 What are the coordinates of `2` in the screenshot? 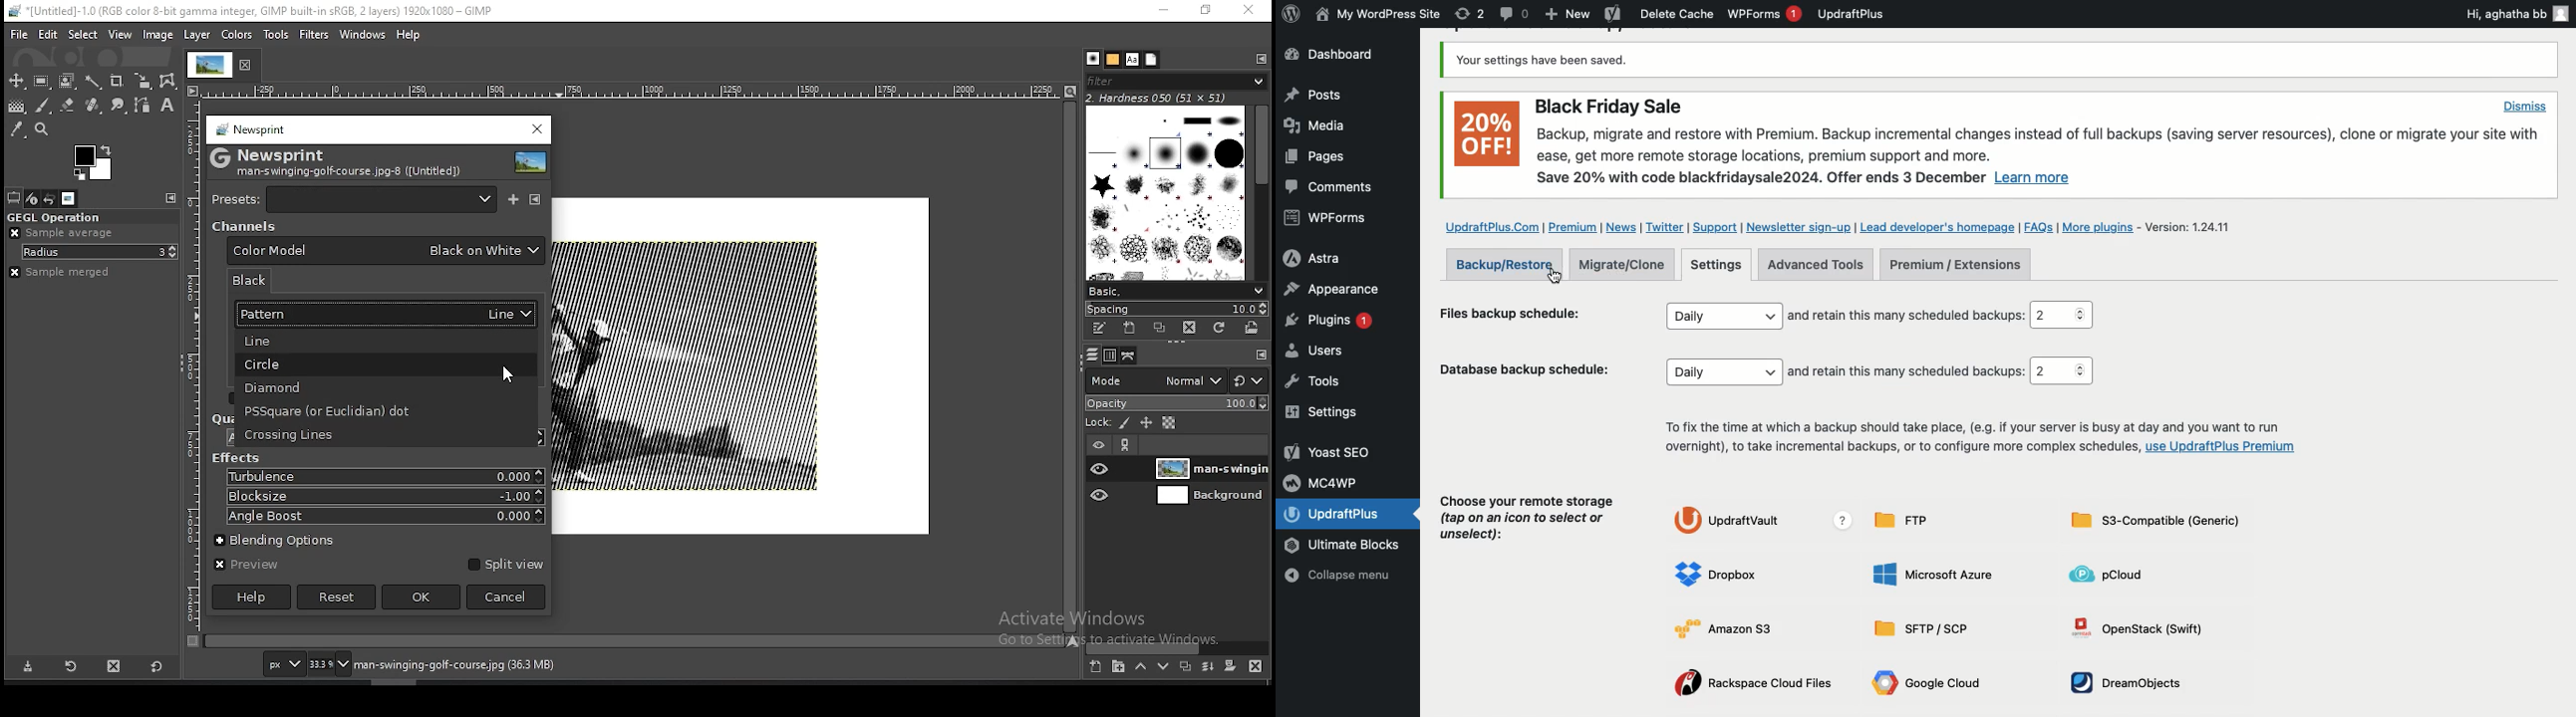 It's located at (2063, 371).